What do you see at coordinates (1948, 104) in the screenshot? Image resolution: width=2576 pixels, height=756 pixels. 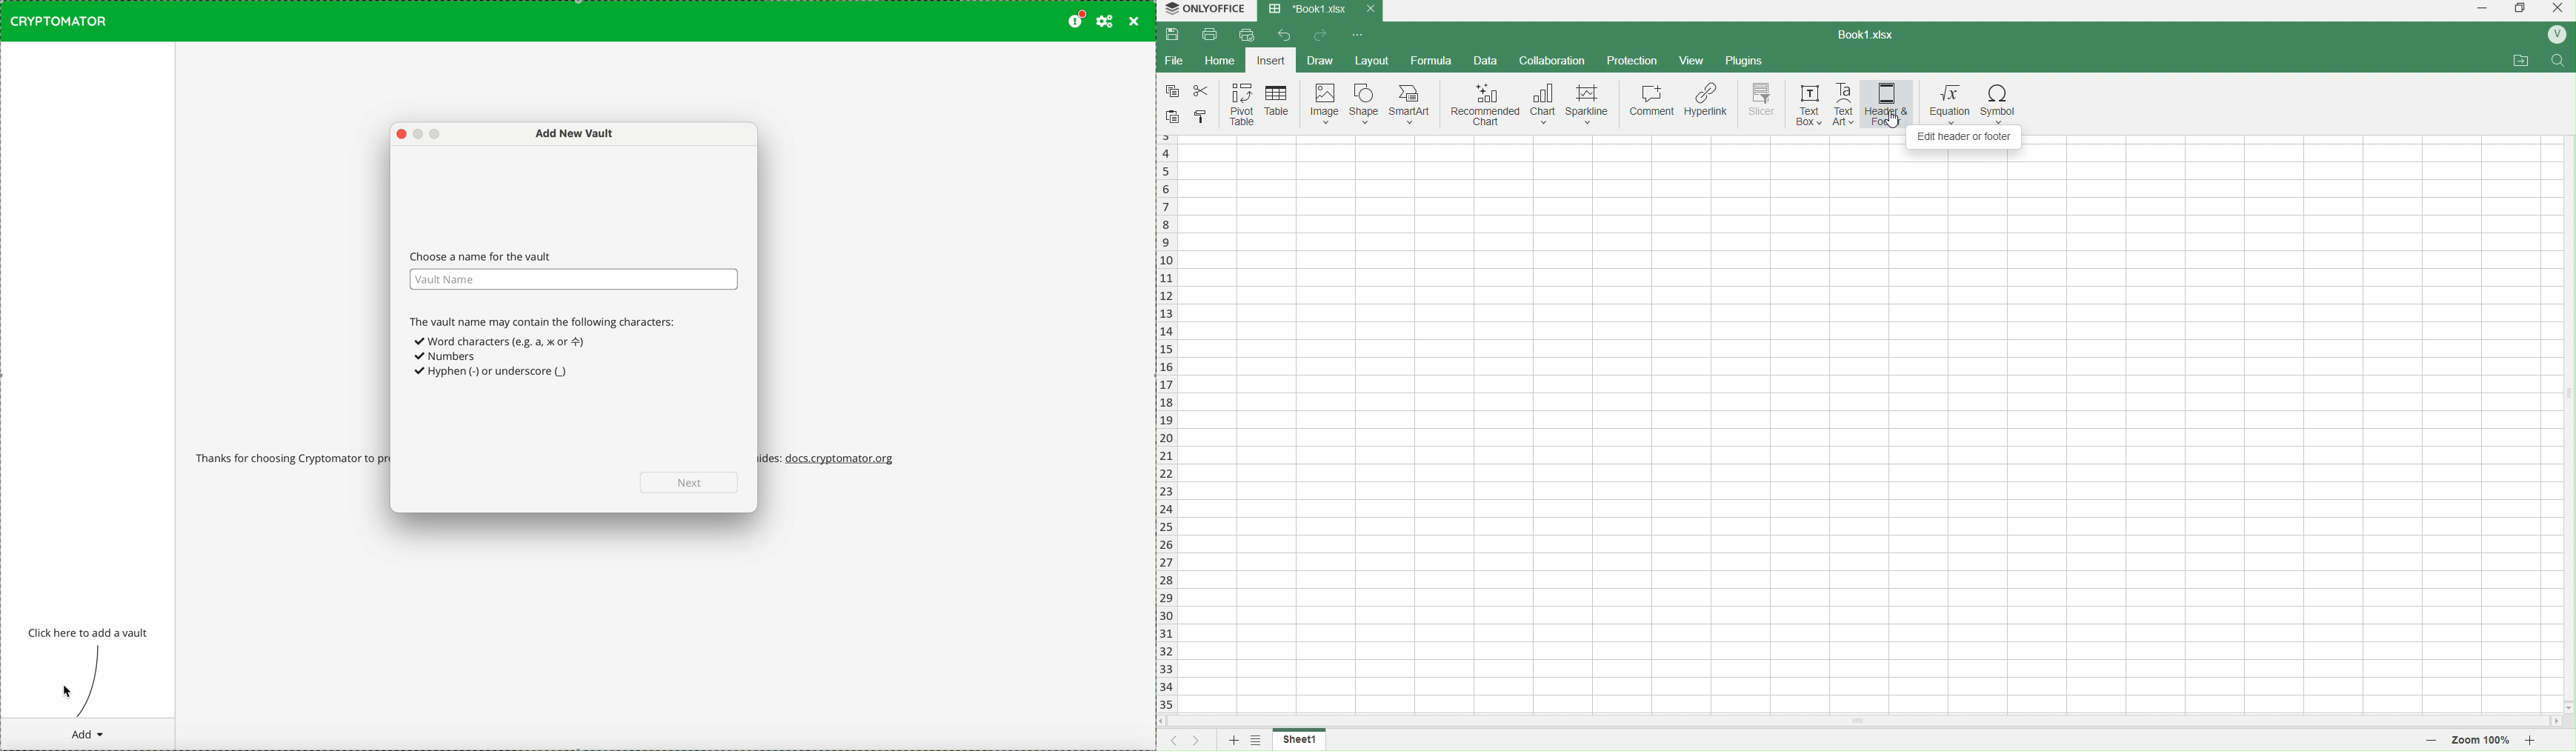 I see `equation` at bounding box center [1948, 104].